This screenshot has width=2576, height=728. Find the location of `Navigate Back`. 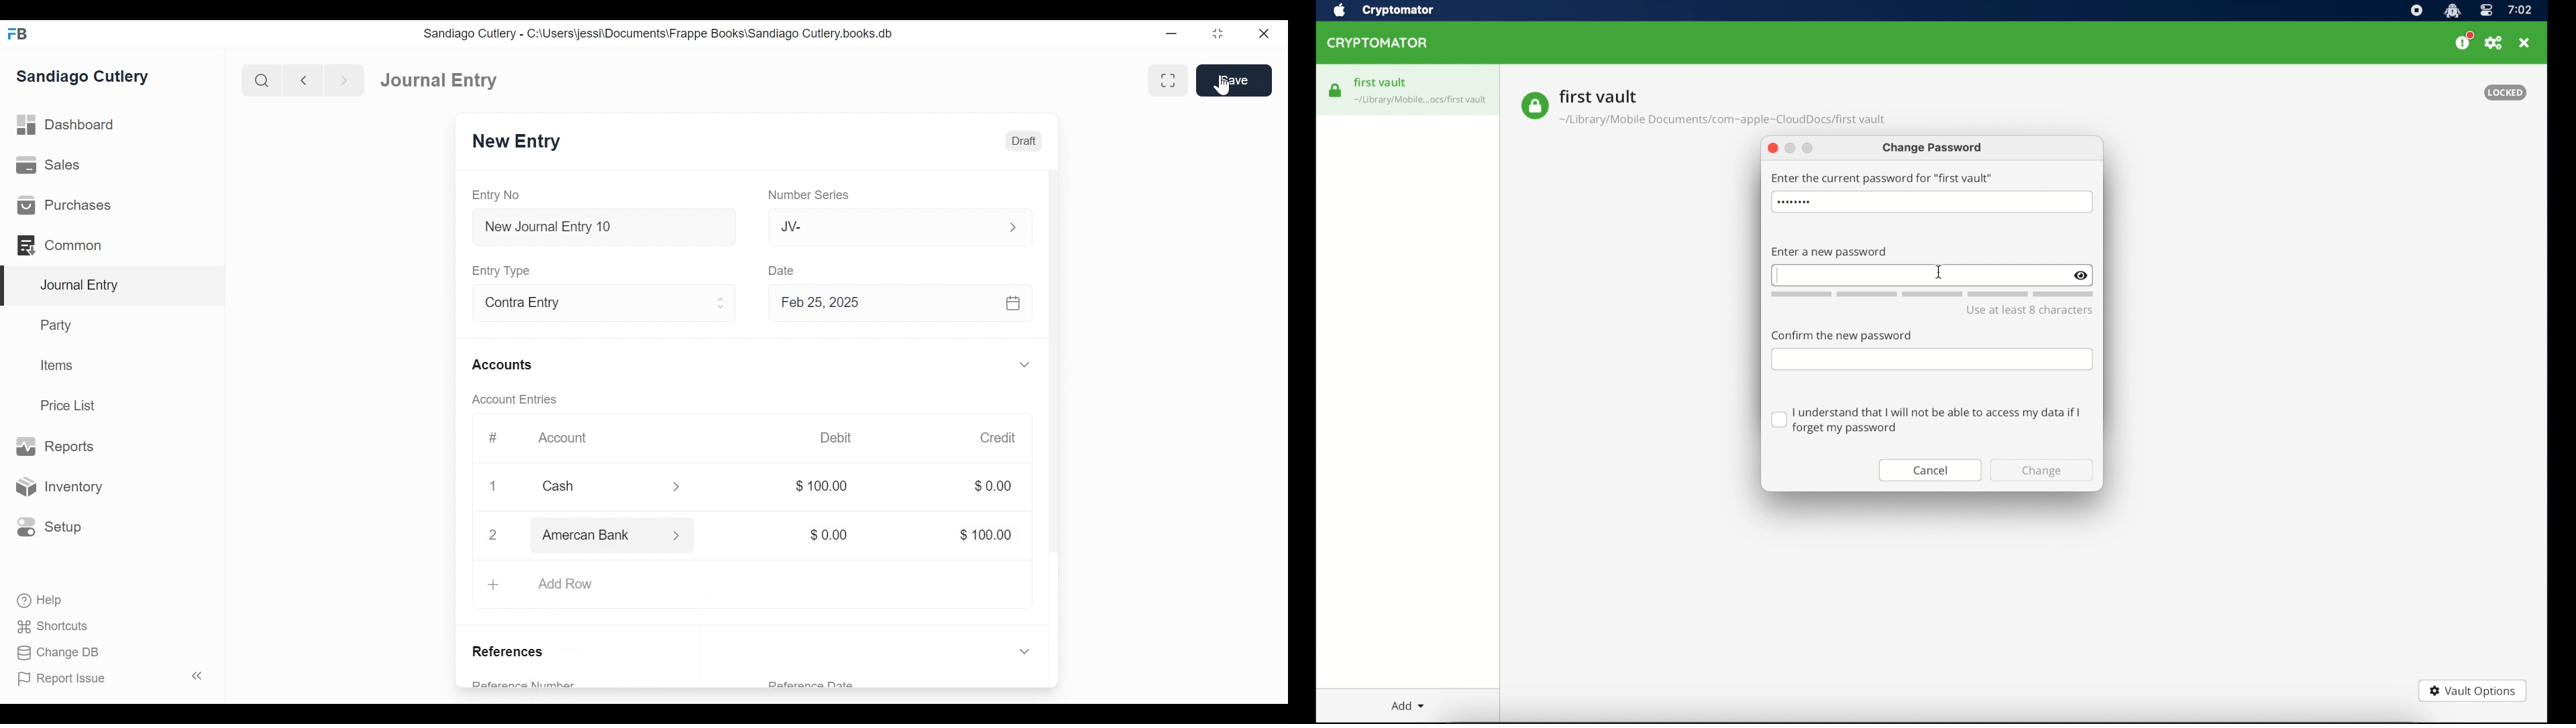

Navigate Back is located at coordinates (304, 80).